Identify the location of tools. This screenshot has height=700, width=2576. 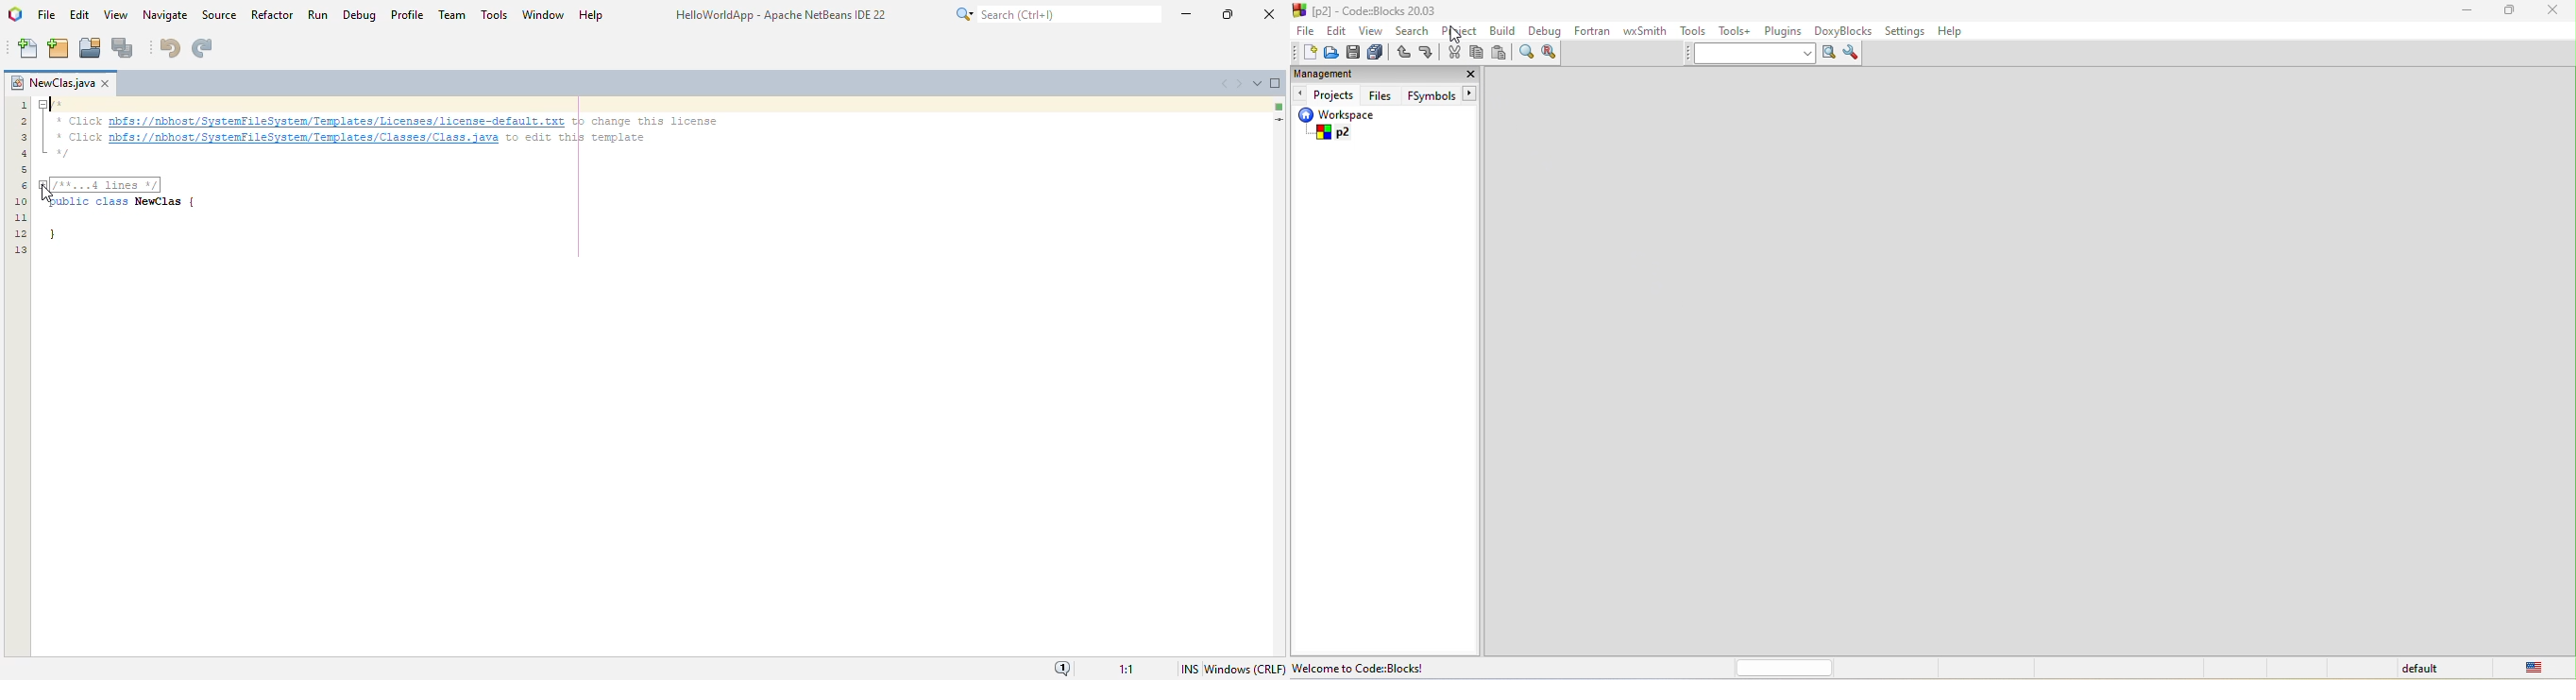
(1694, 33).